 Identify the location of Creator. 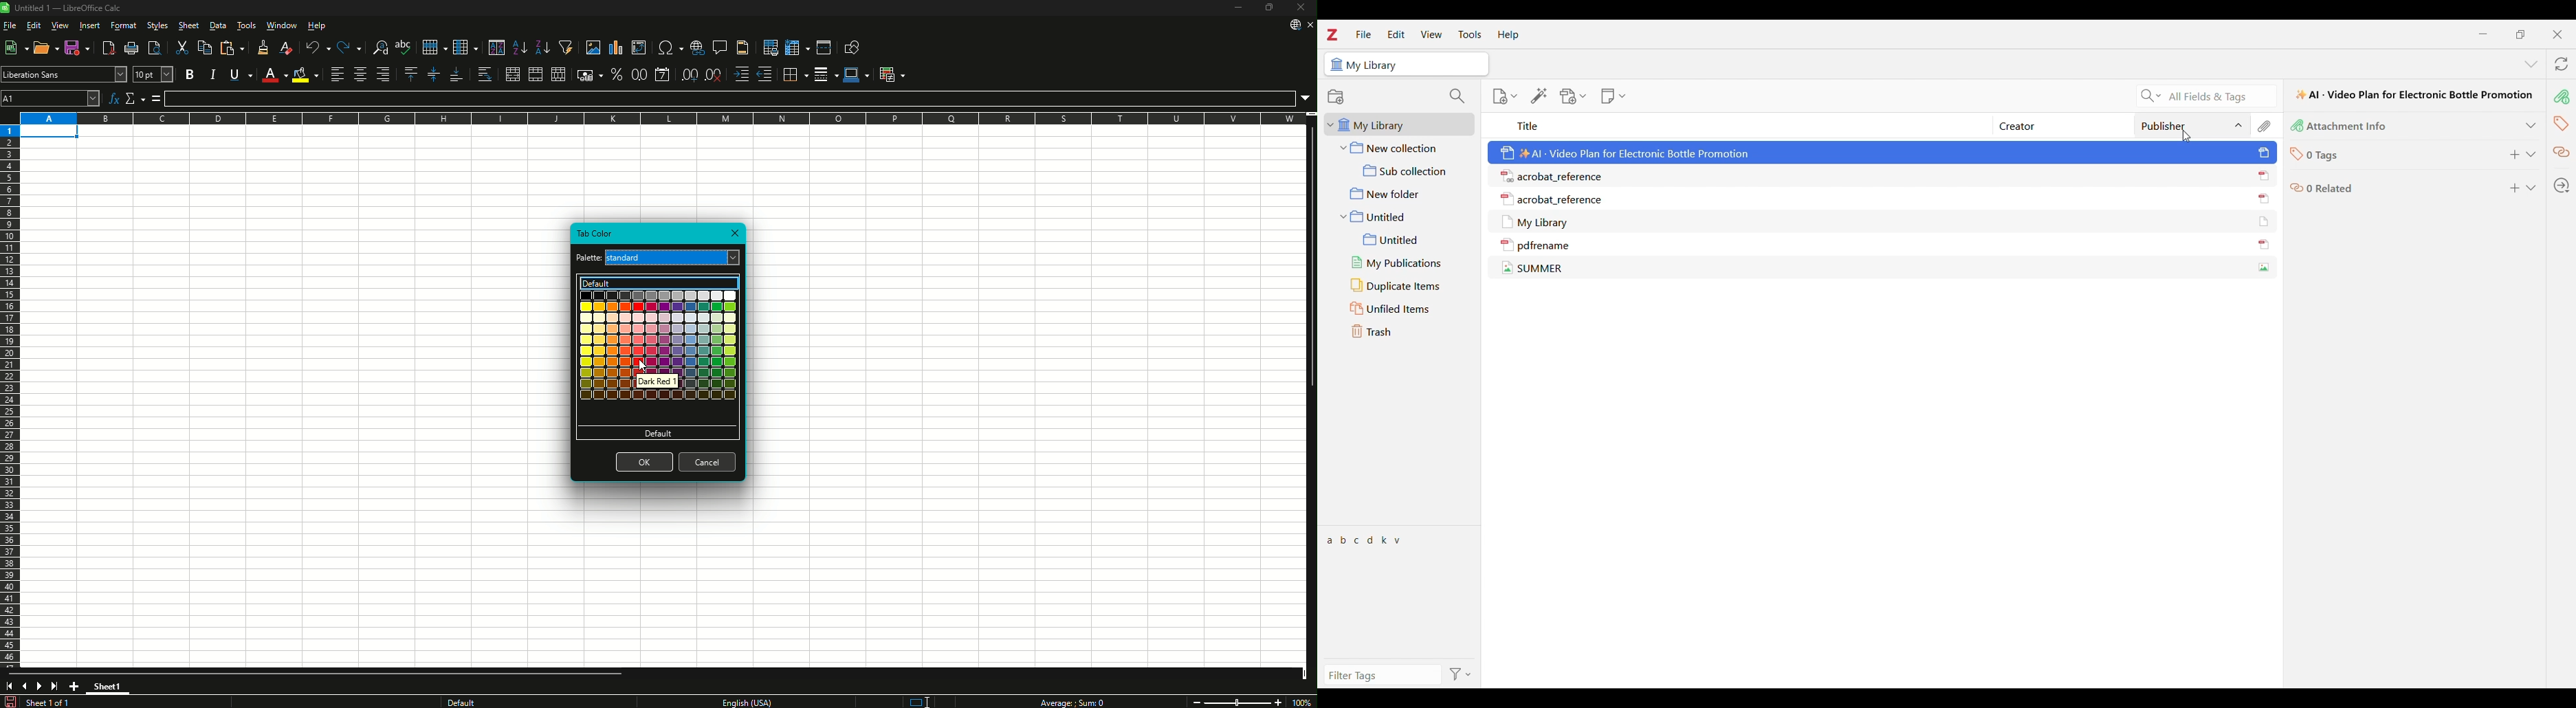
(2065, 125).